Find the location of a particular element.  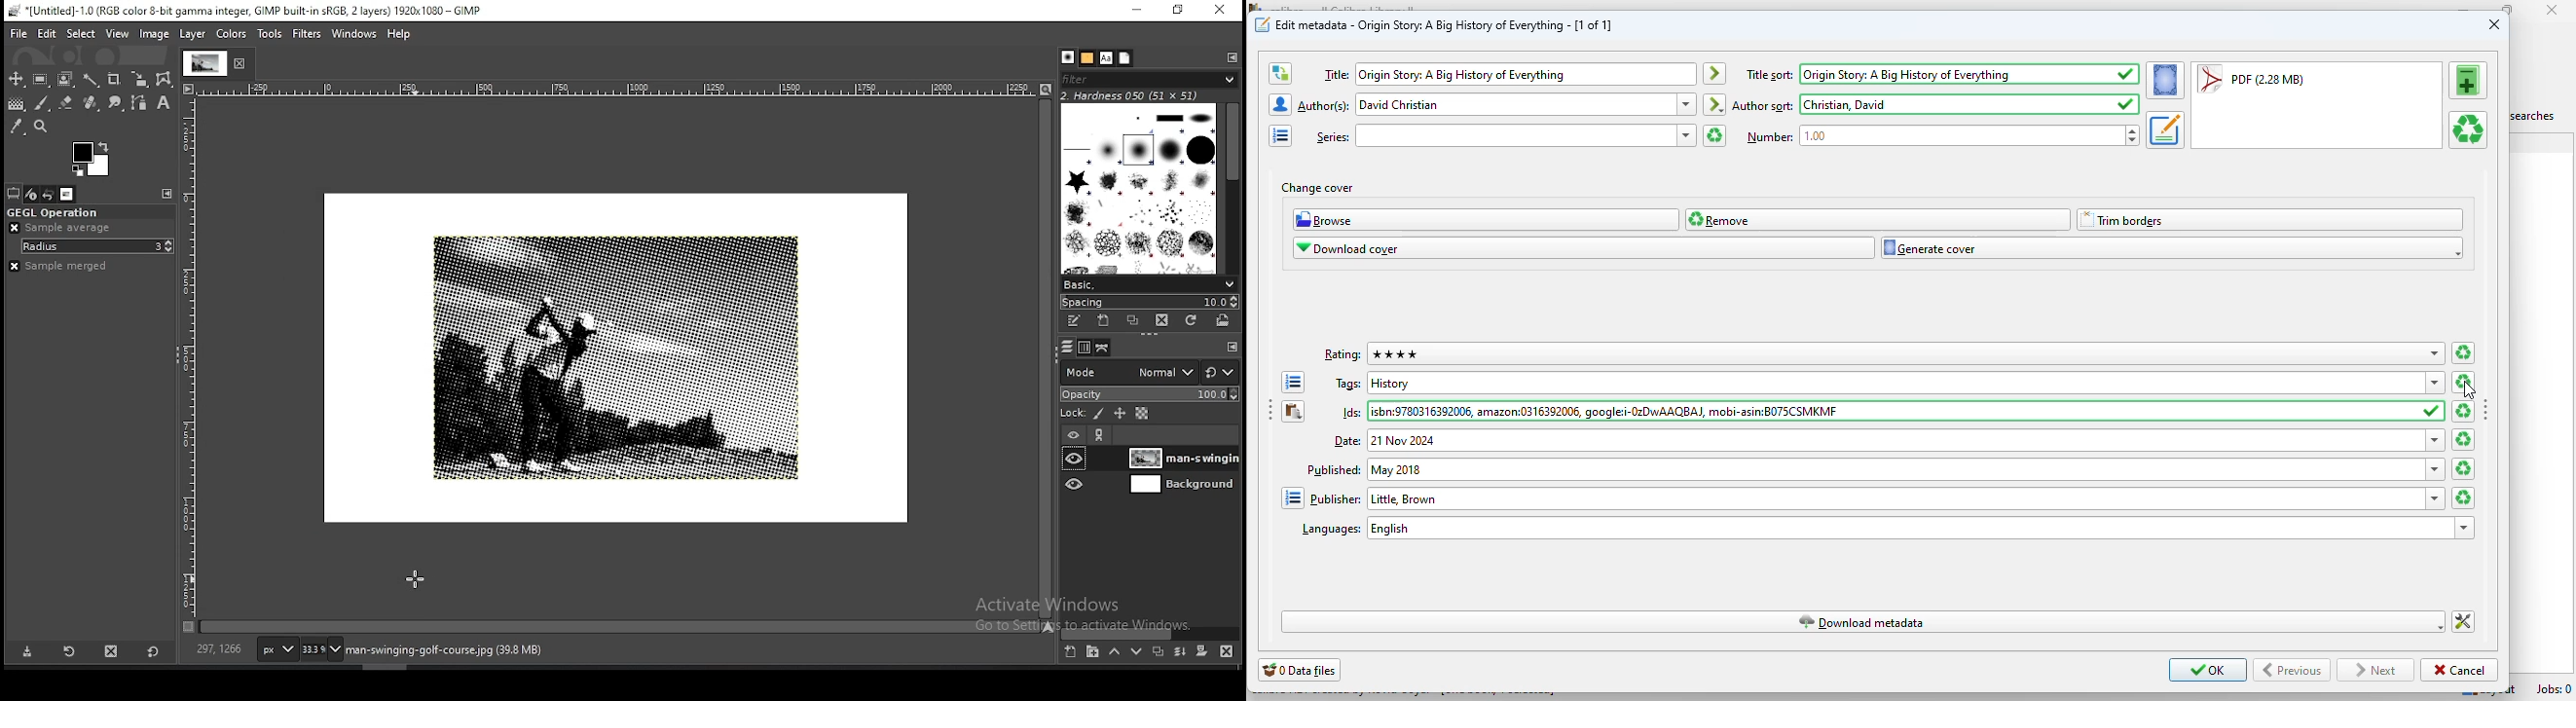

dropdown is located at coordinates (1687, 135).